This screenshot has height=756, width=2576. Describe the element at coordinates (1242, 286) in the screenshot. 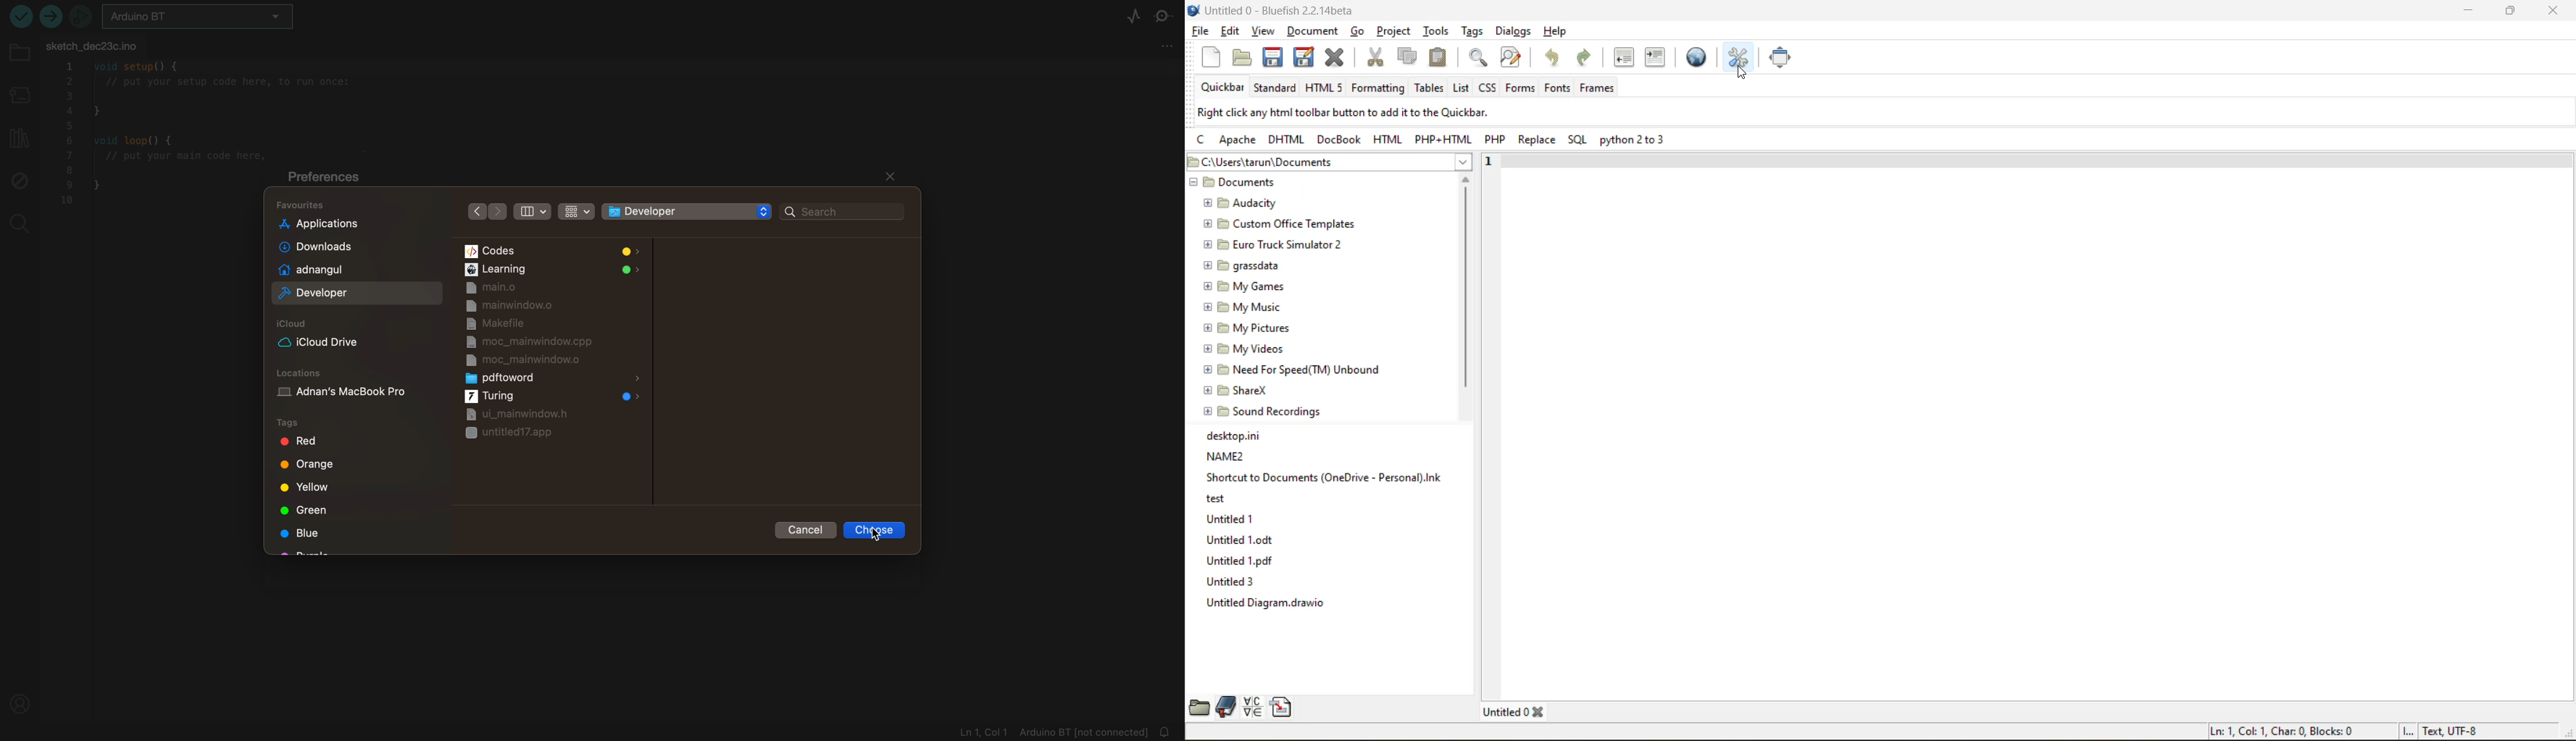

I see `@ [5 My Games` at that location.